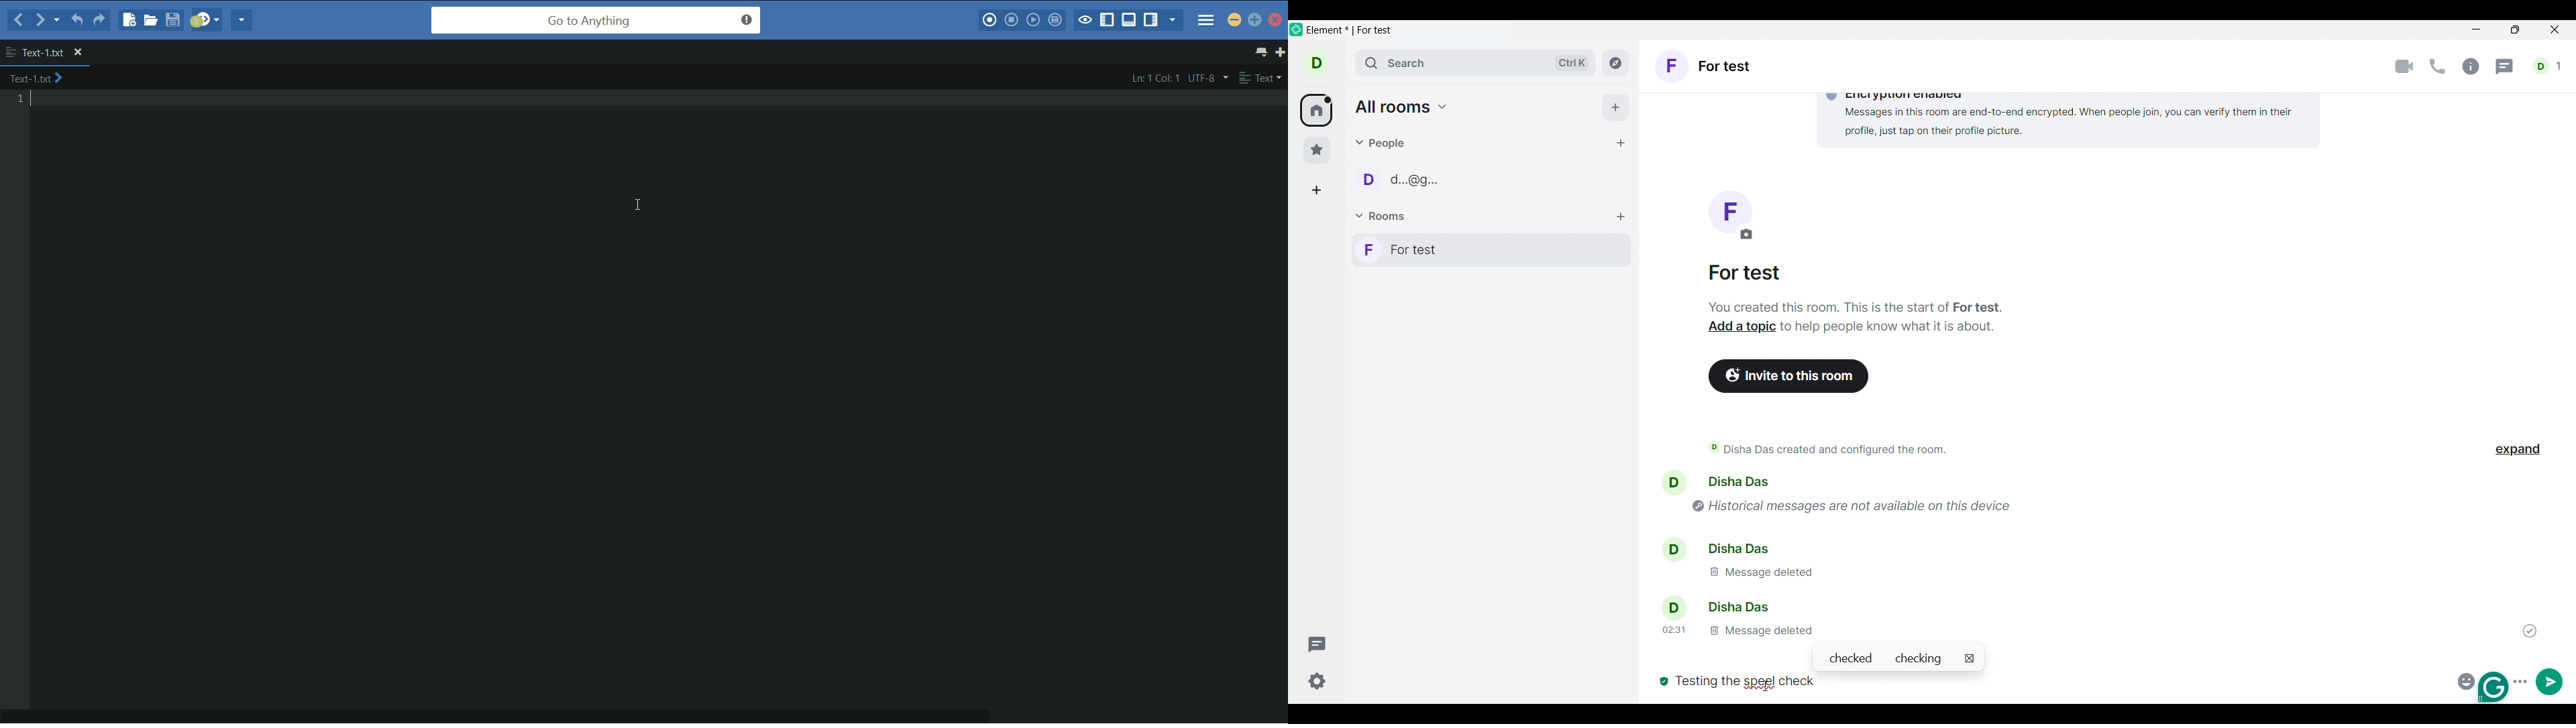 Image resolution: width=2576 pixels, height=728 pixels. Describe the element at coordinates (1862, 503) in the screenshot. I see `historical messages are not available on this device` at that location.